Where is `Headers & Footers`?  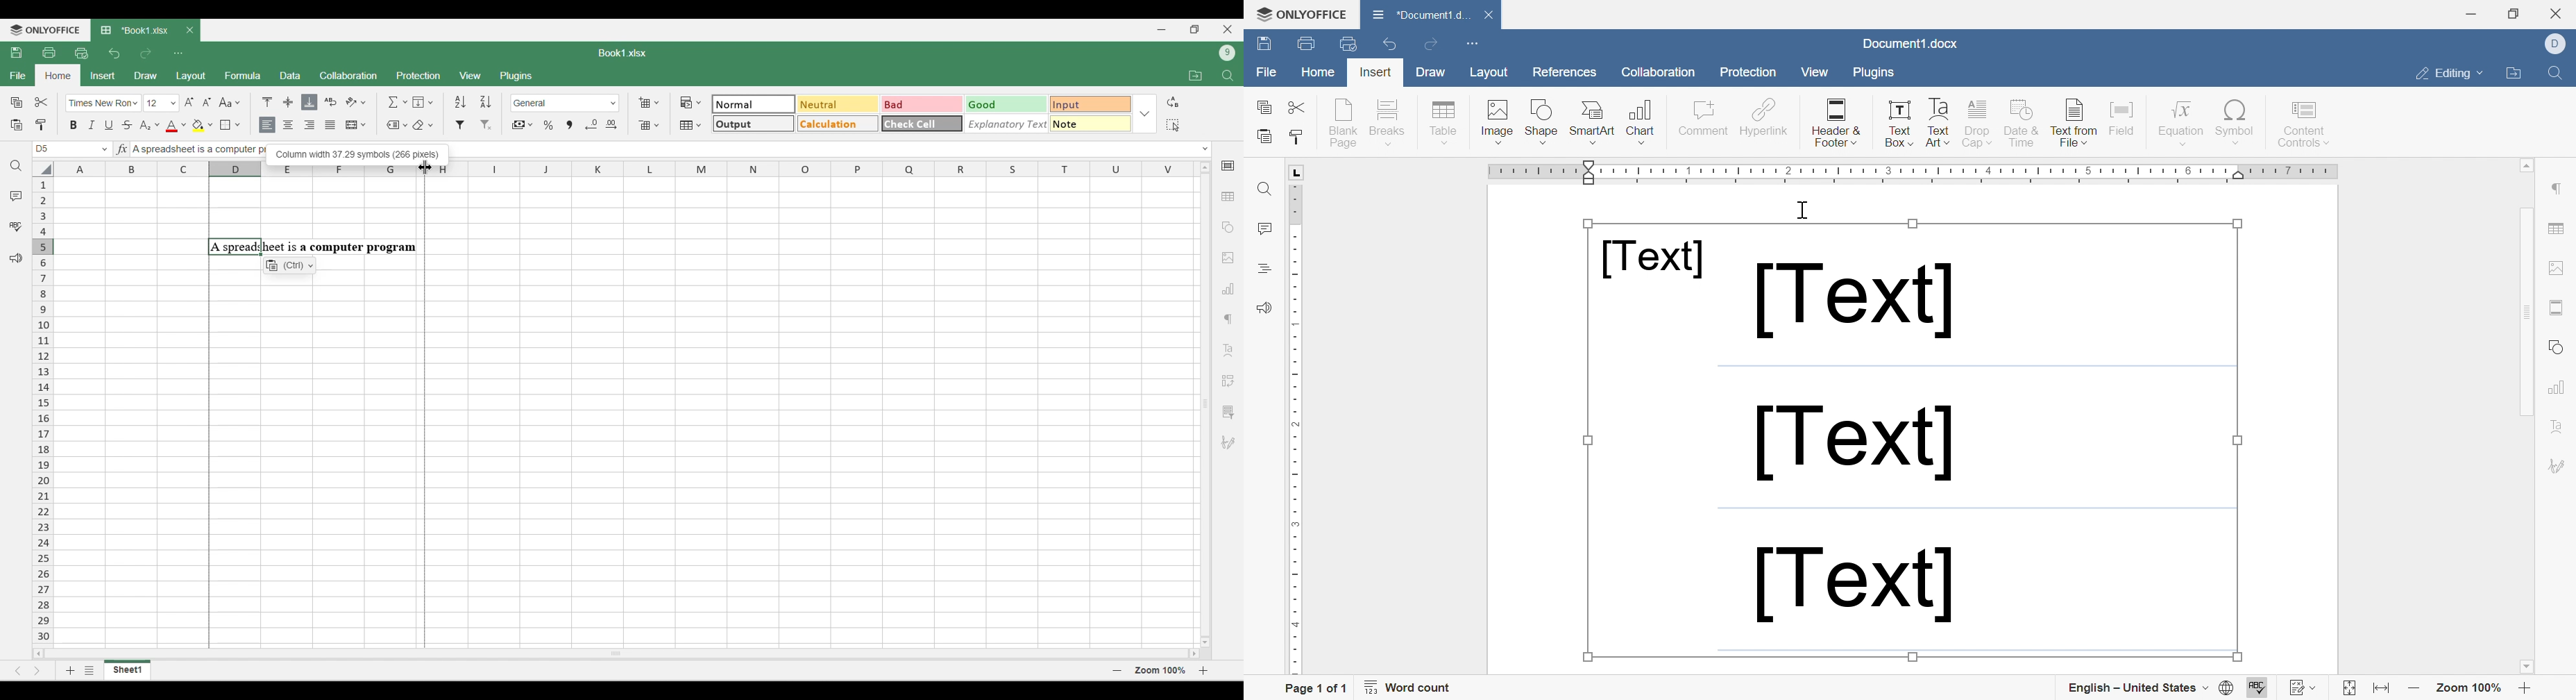
Headers & Footers is located at coordinates (2557, 308).